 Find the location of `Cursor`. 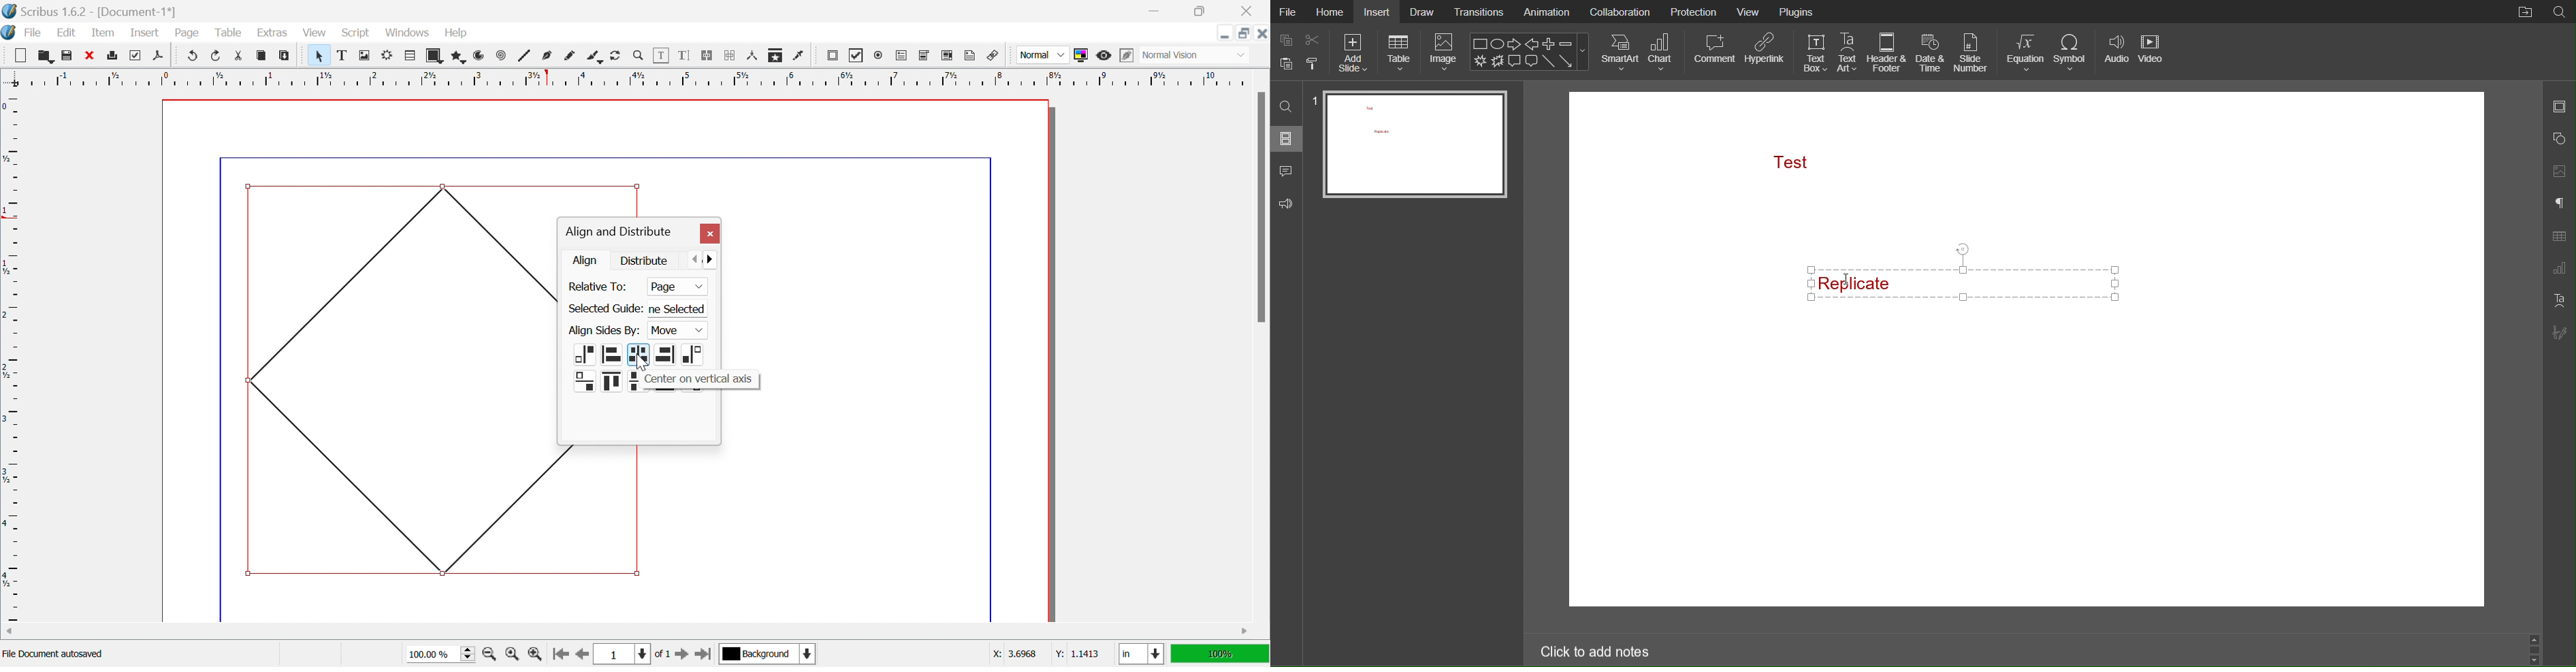

Cursor is located at coordinates (640, 361).